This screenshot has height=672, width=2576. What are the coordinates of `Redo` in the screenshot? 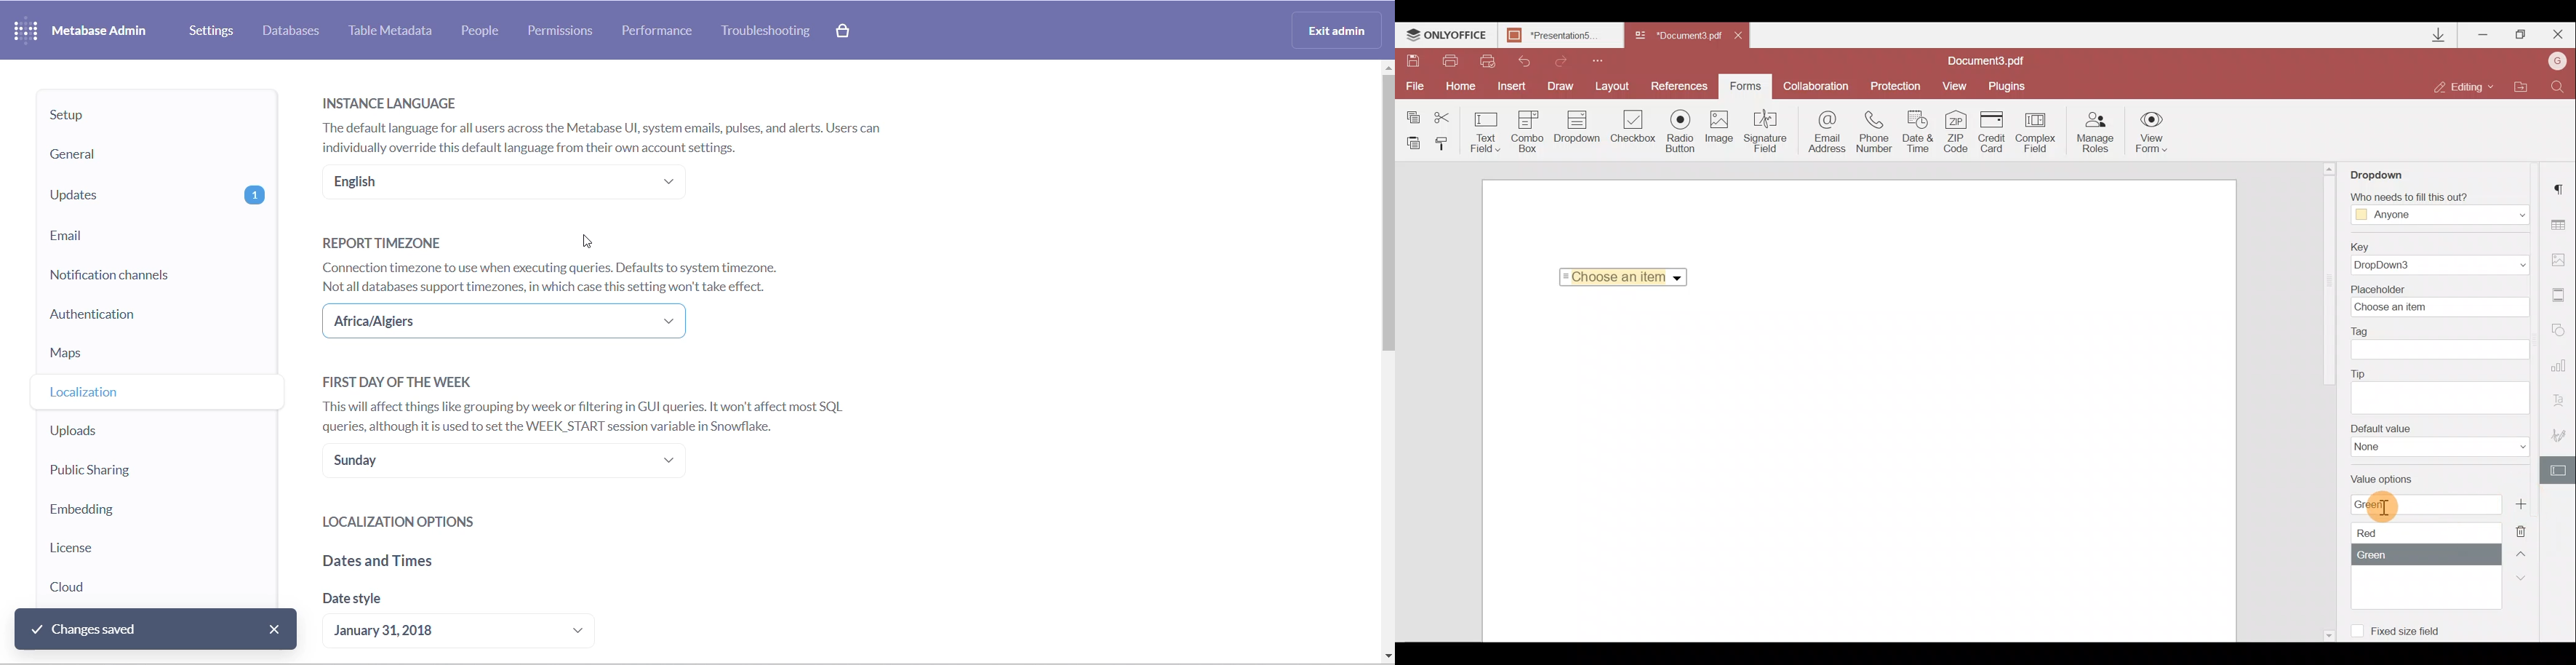 It's located at (1562, 60).